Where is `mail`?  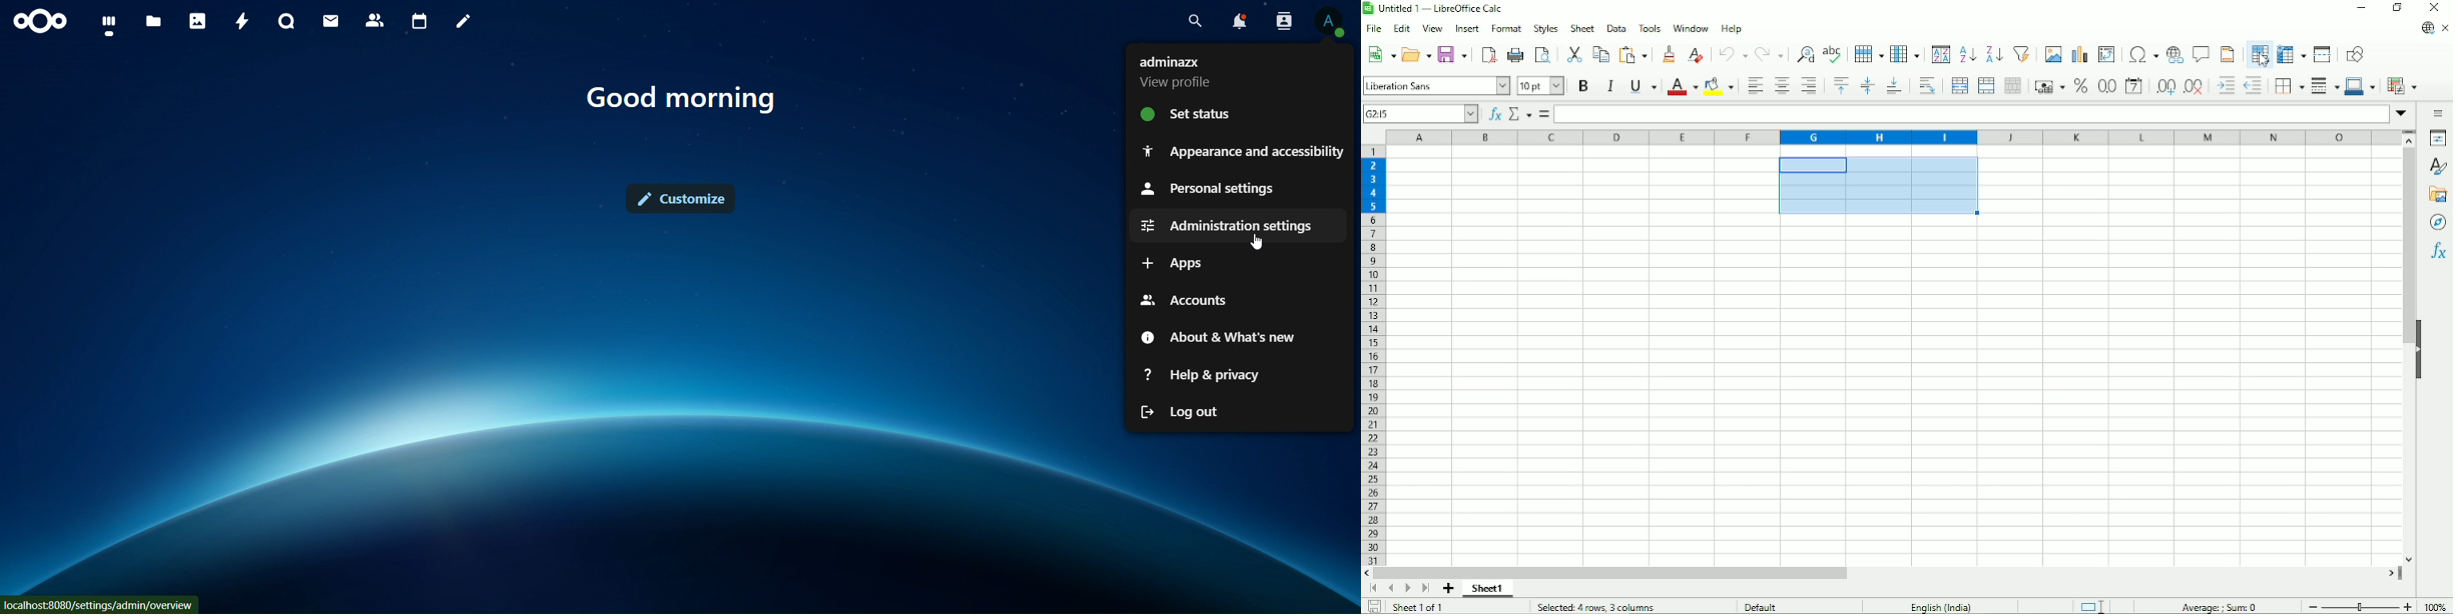 mail is located at coordinates (329, 21).